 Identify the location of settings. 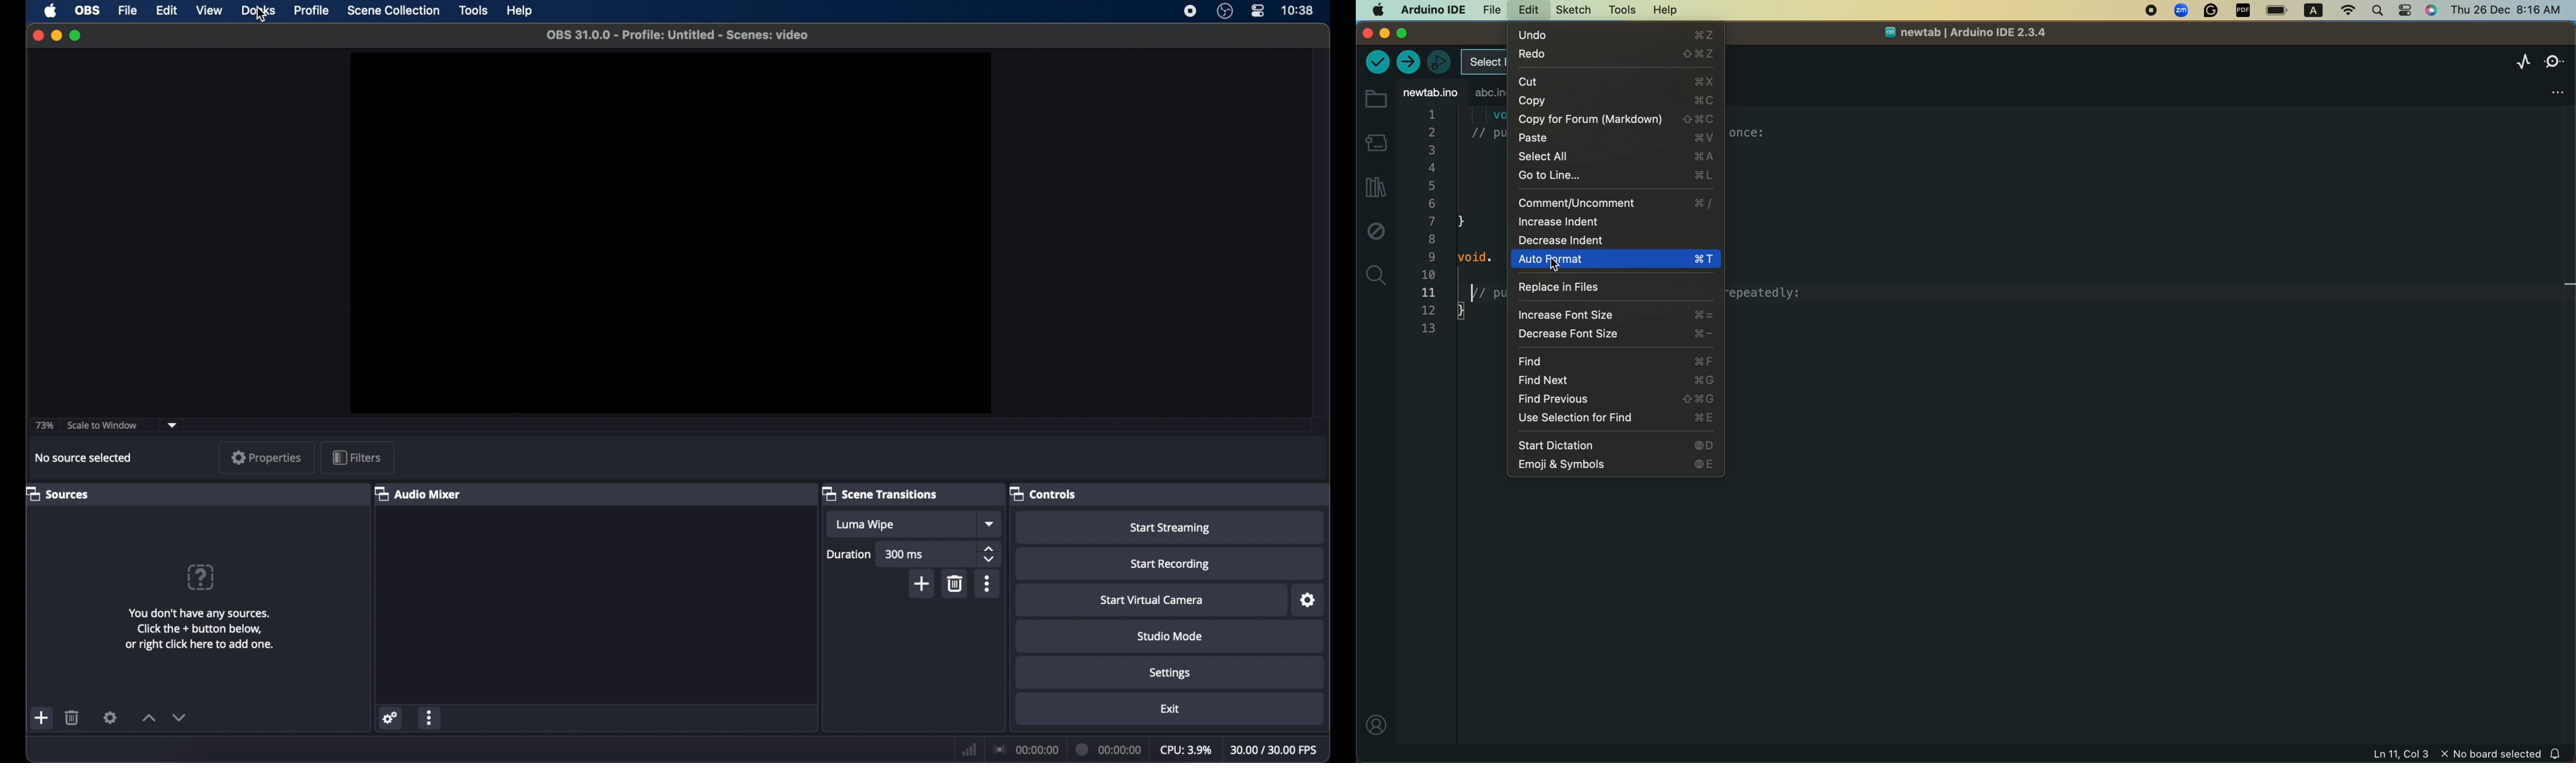
(1308, 601).